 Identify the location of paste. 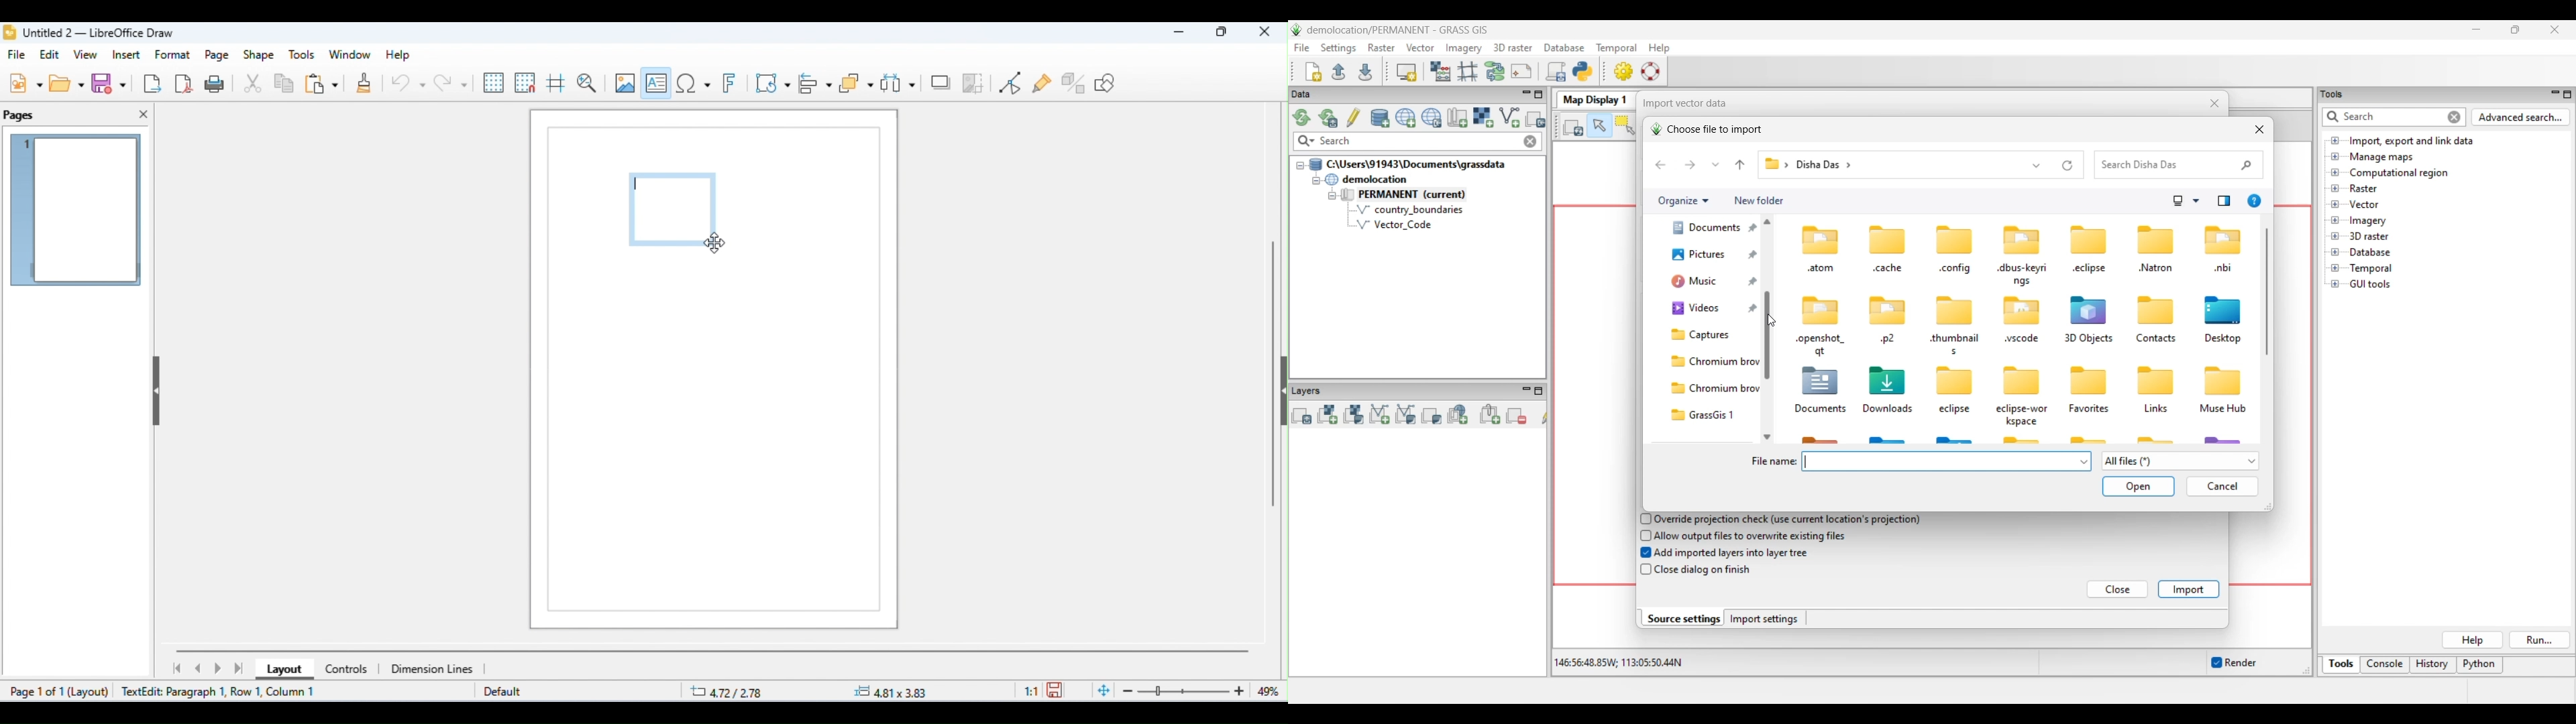
(321, 85).